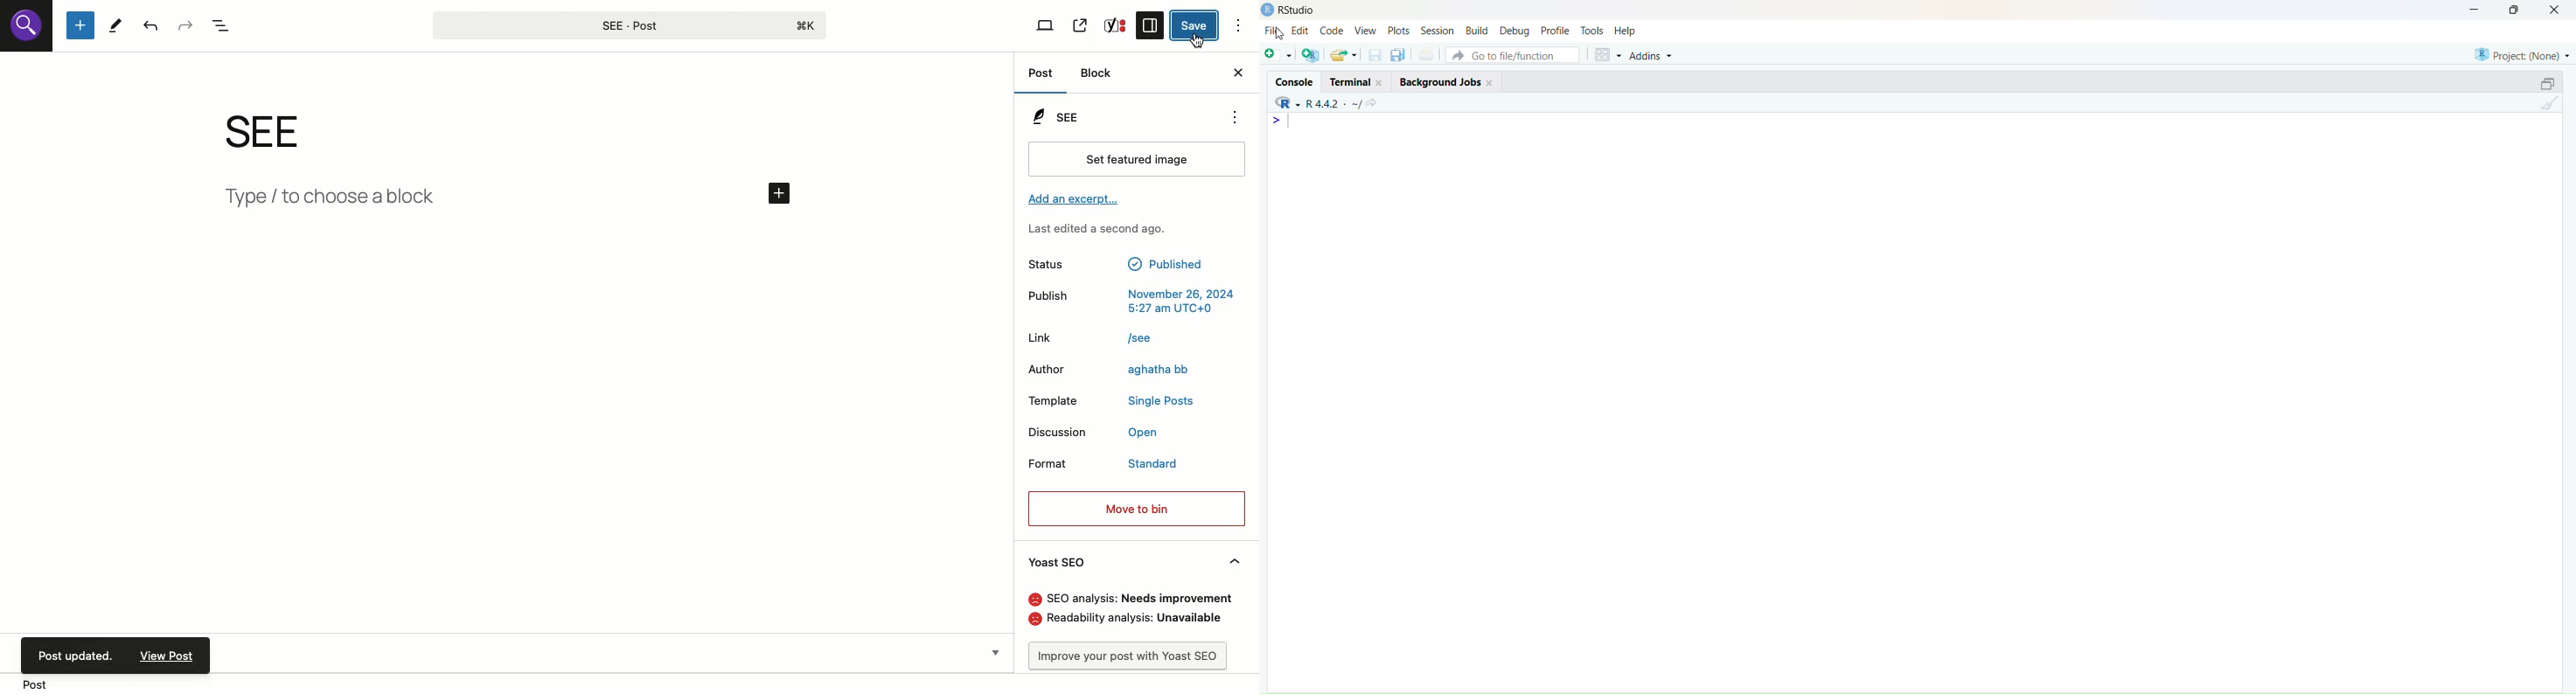  I want to click on New File, so click(1277, 56).